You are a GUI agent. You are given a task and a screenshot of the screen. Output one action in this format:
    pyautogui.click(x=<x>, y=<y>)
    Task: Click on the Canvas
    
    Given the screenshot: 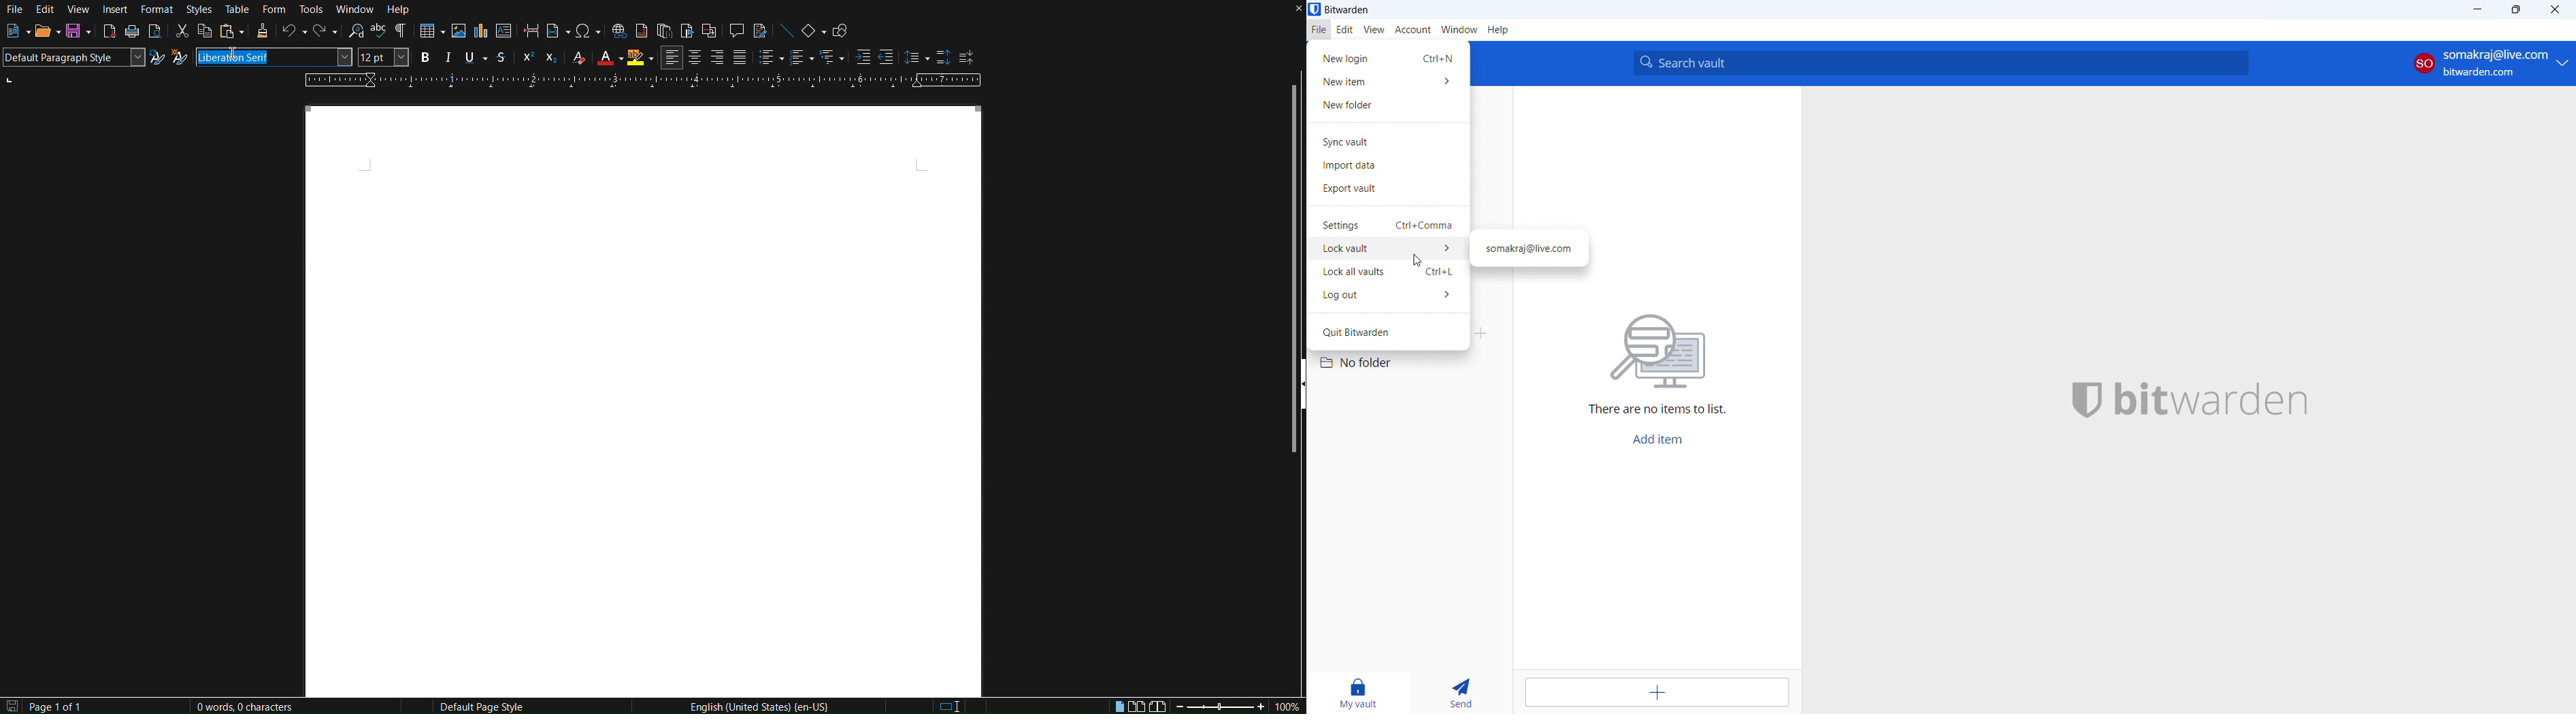 What is the action you would take?
    pyautogui.click(x=642, y=398)
    